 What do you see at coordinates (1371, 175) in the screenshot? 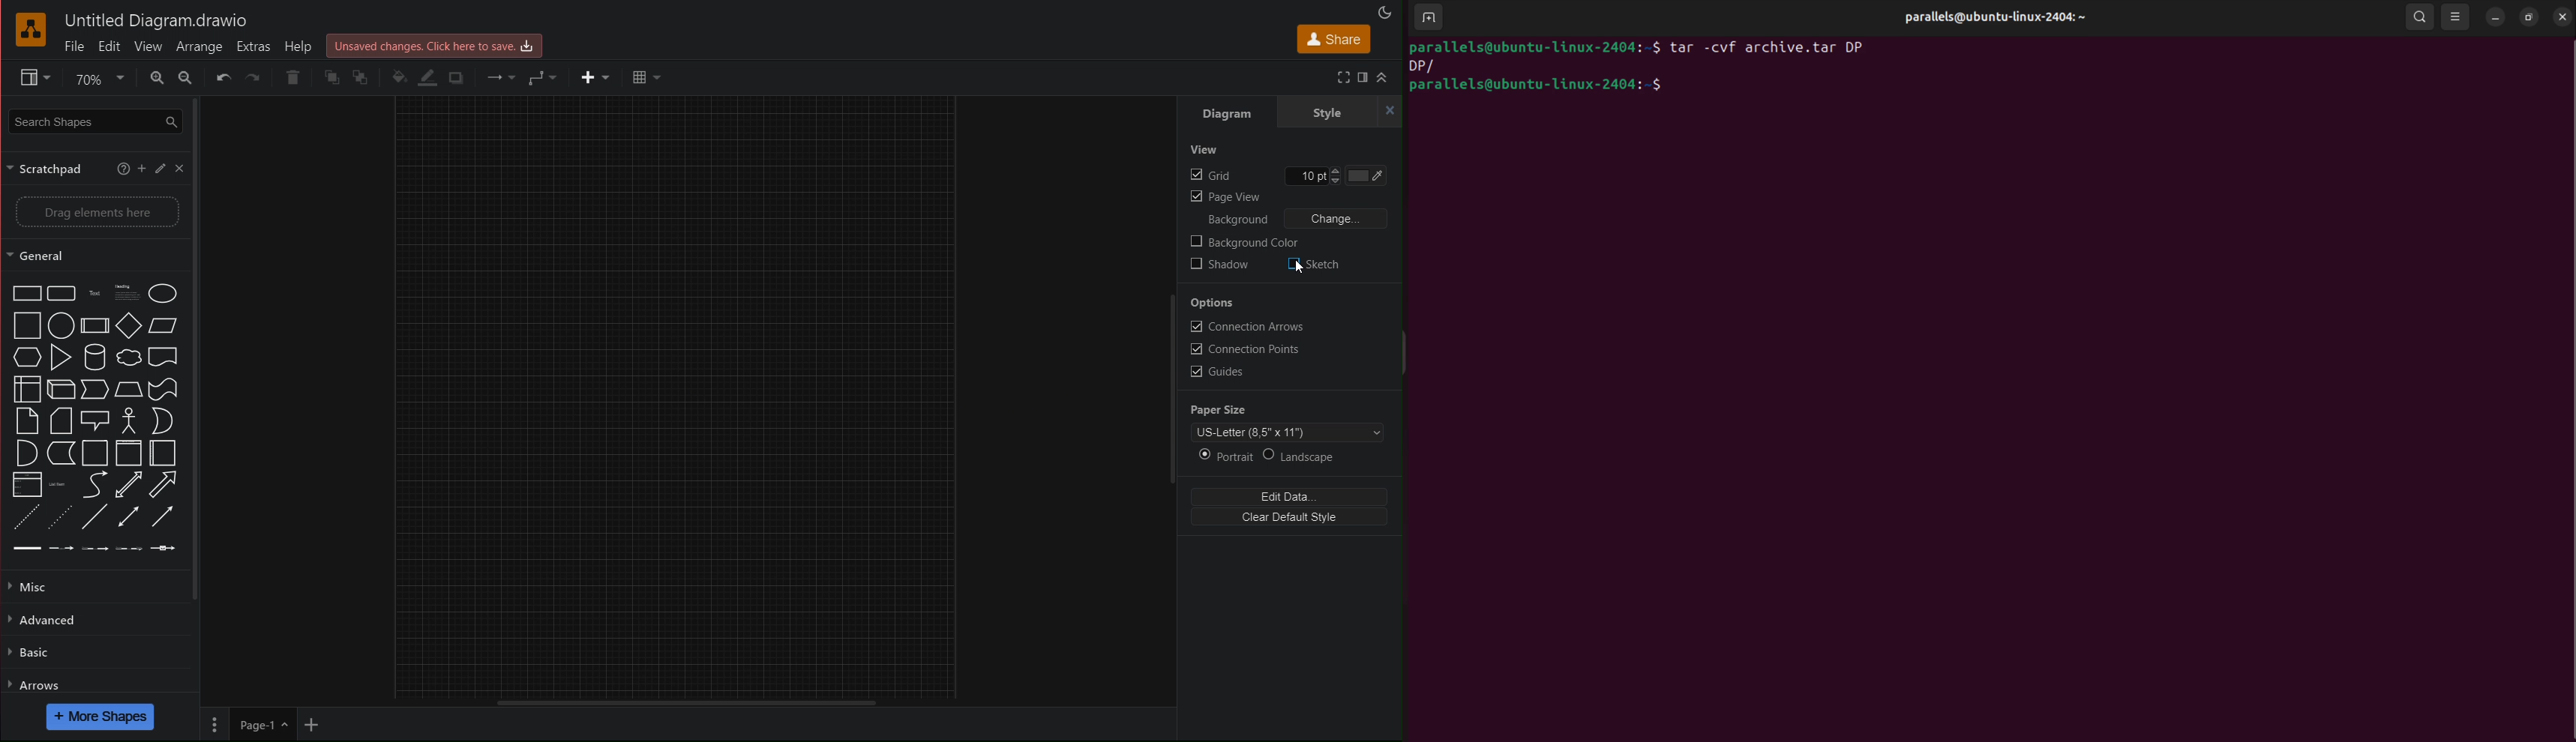
I see `Grid color` at bounding box center [1371, 175].